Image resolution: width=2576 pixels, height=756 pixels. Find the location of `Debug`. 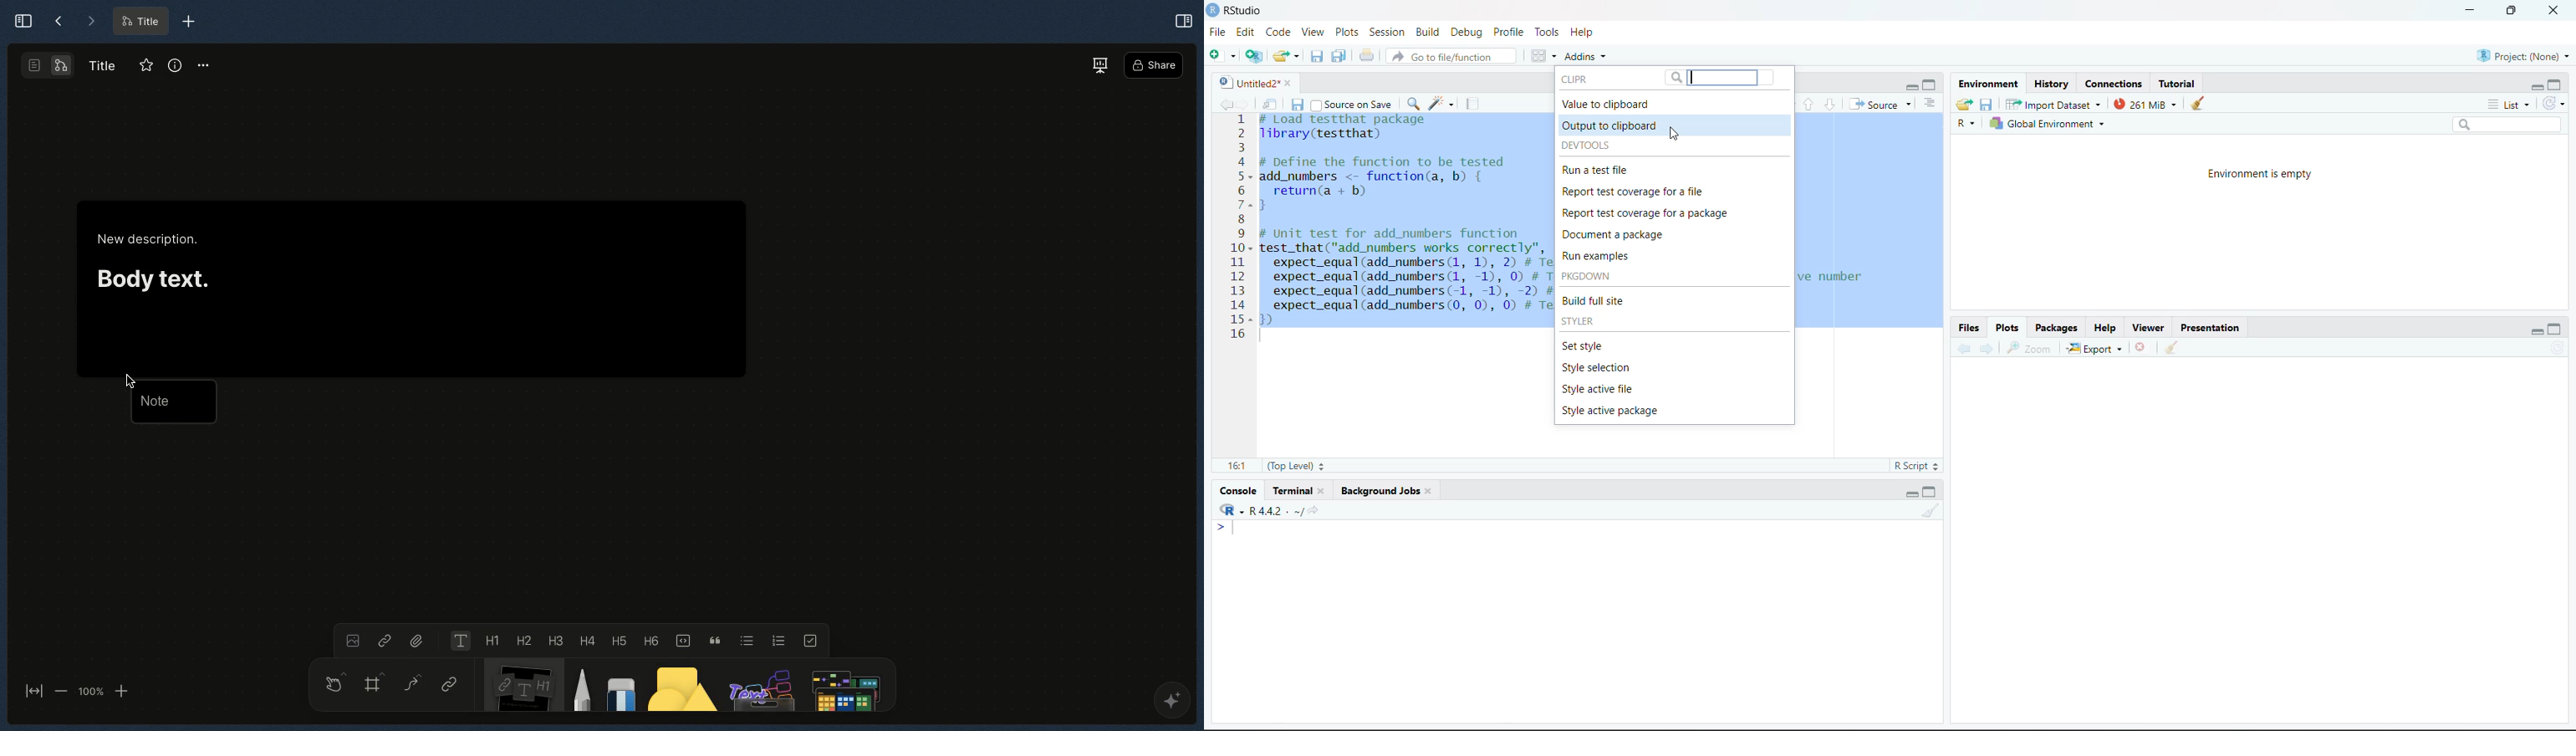

Debug is located at coordinates (1466, 33).